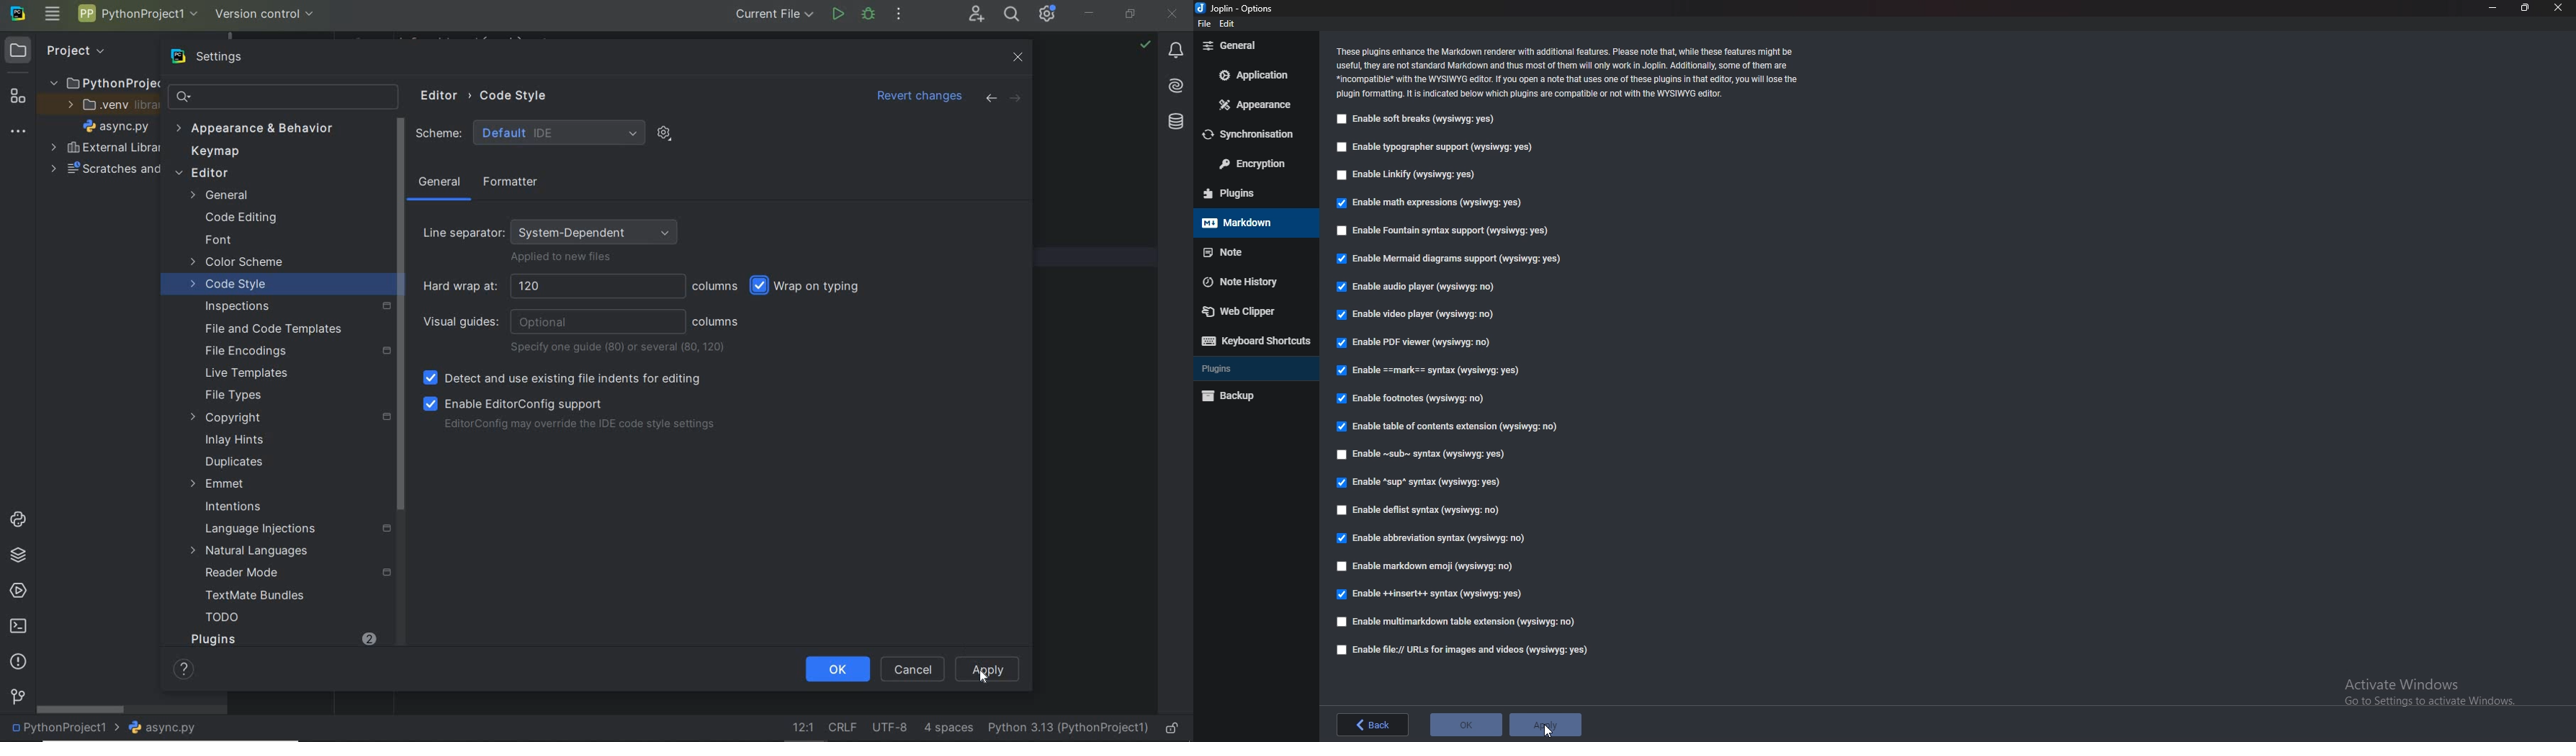 This screenshot has width=2576, height=756. Describe the element at coordinates (1435, 147) in the screenshot. I see `Enable typographer support` at that location.